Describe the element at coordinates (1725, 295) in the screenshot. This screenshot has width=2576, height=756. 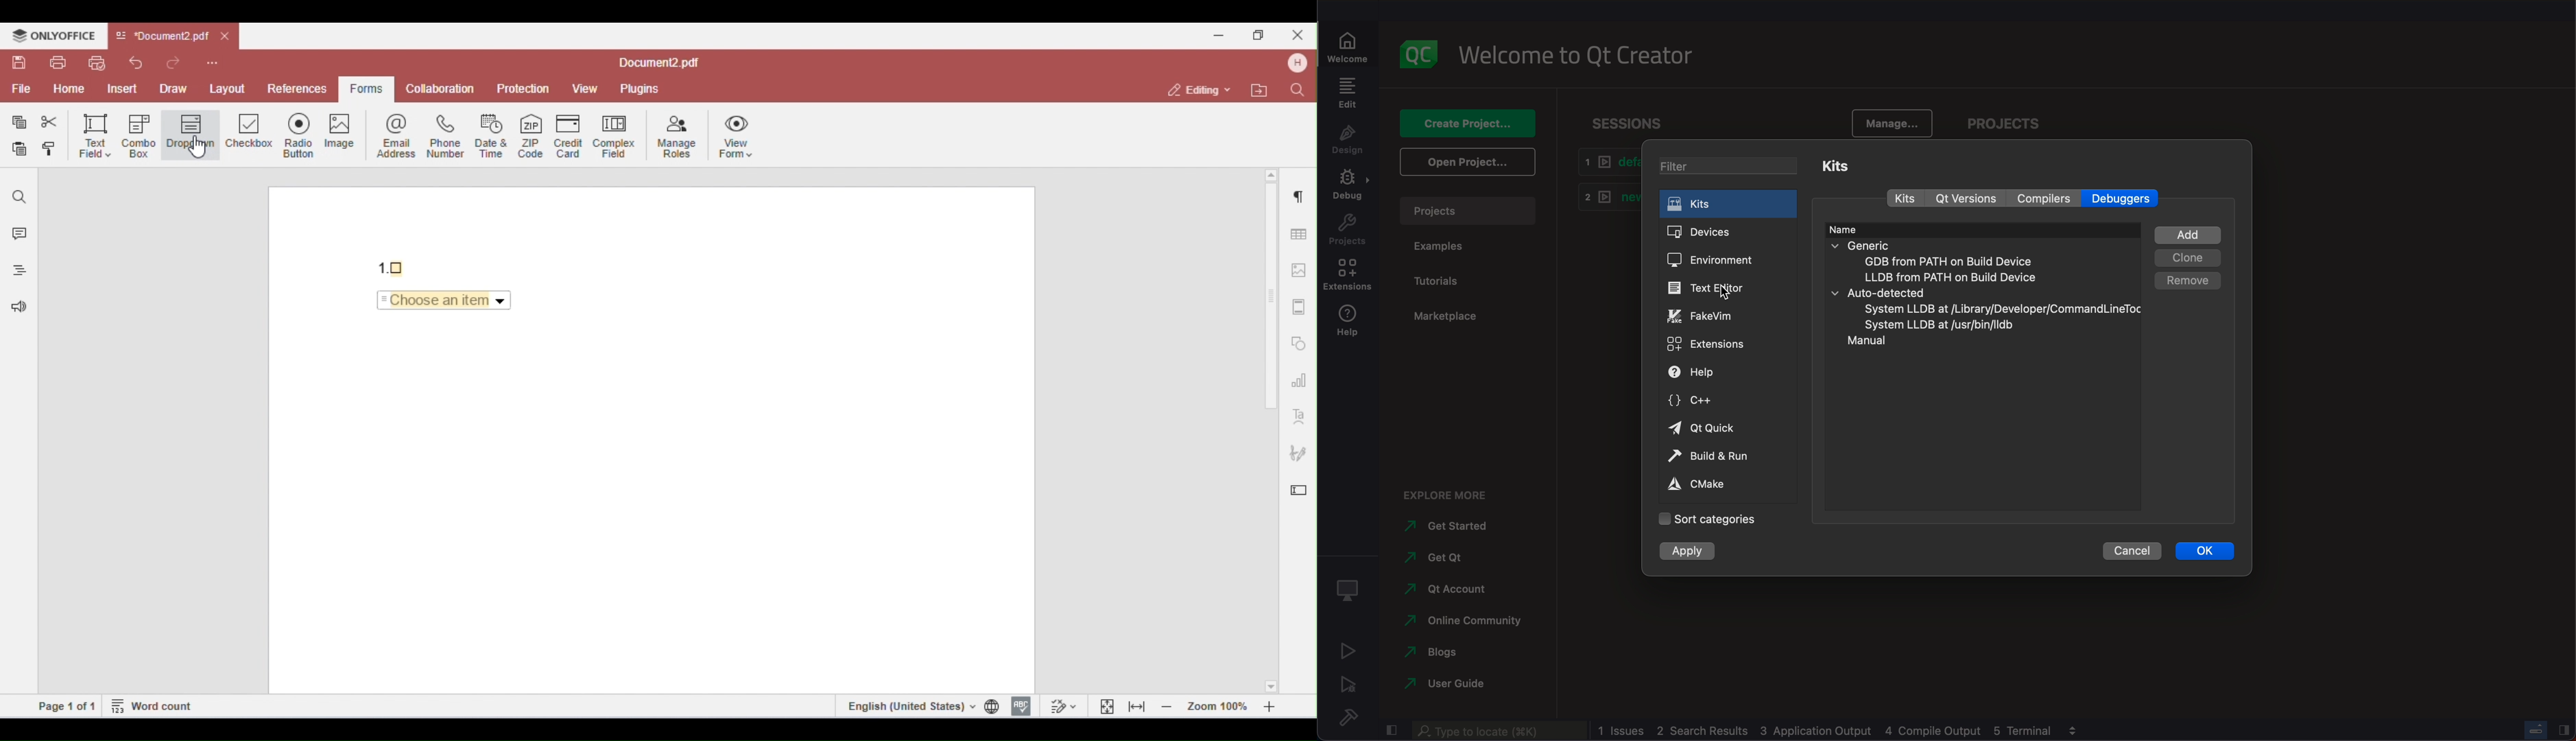
I see `cursor` at that location.